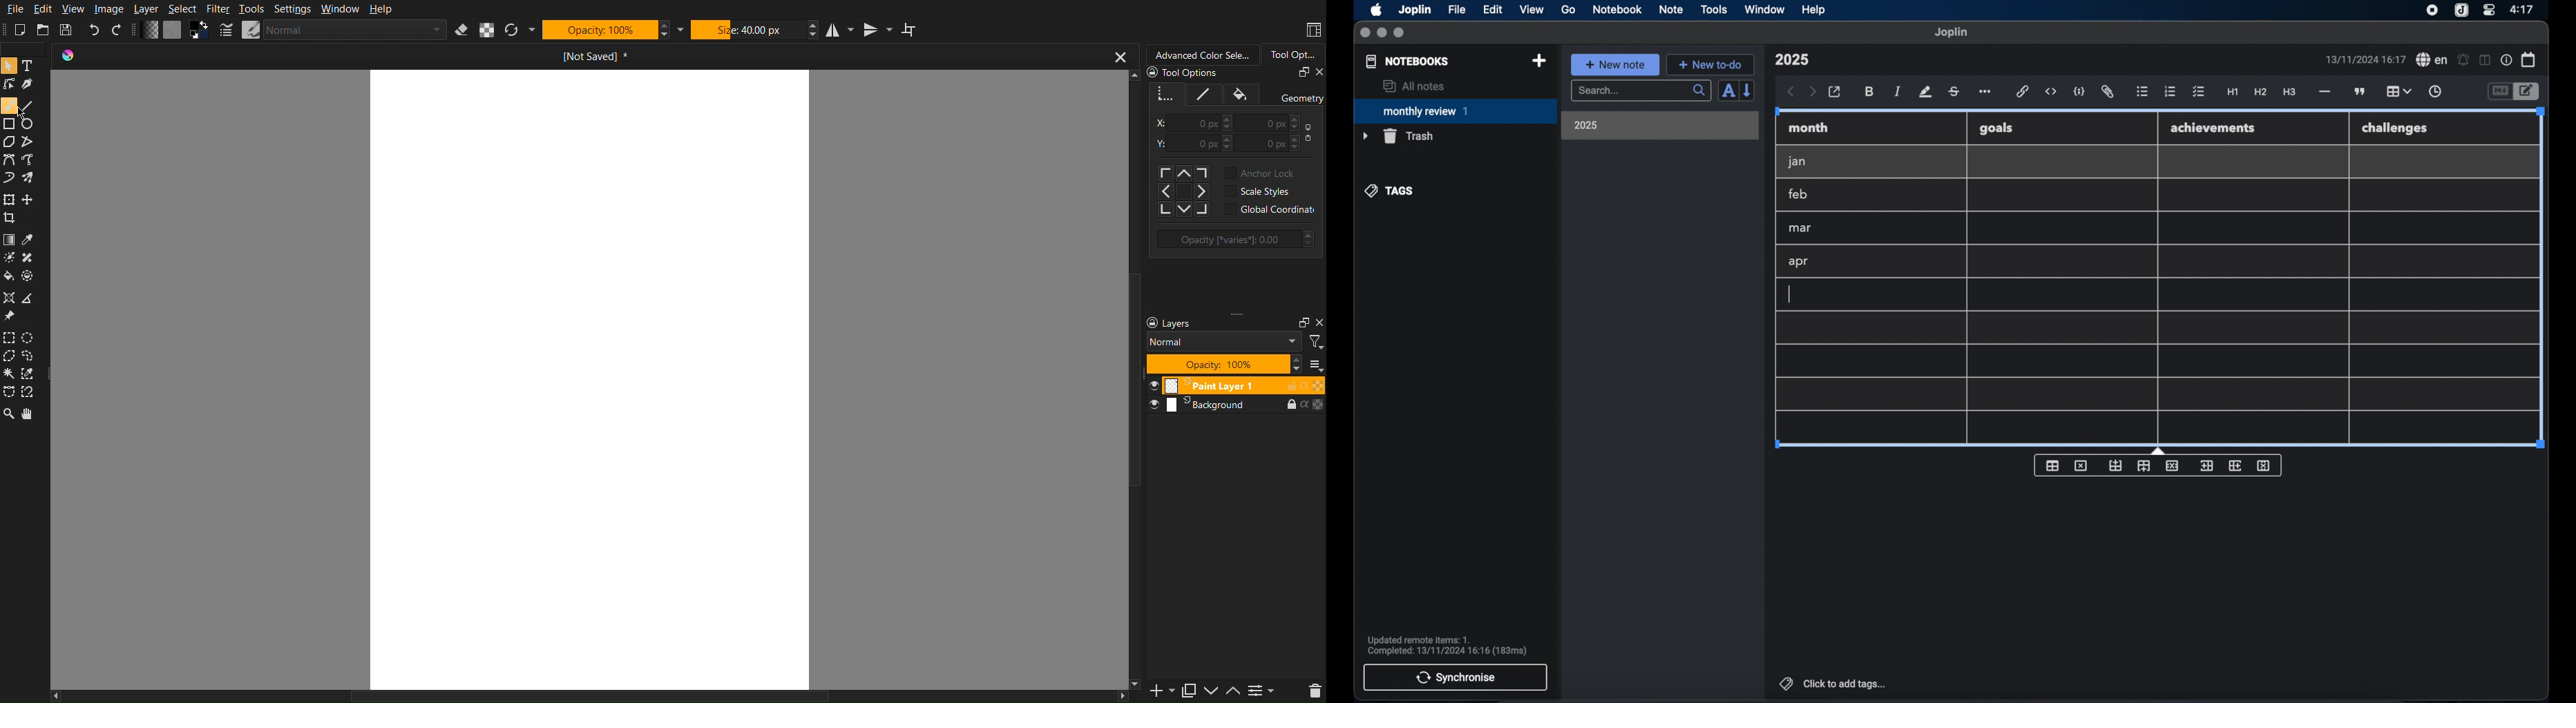 The image size is (2576, 728). I want to click on more options, so click(1987, 92).